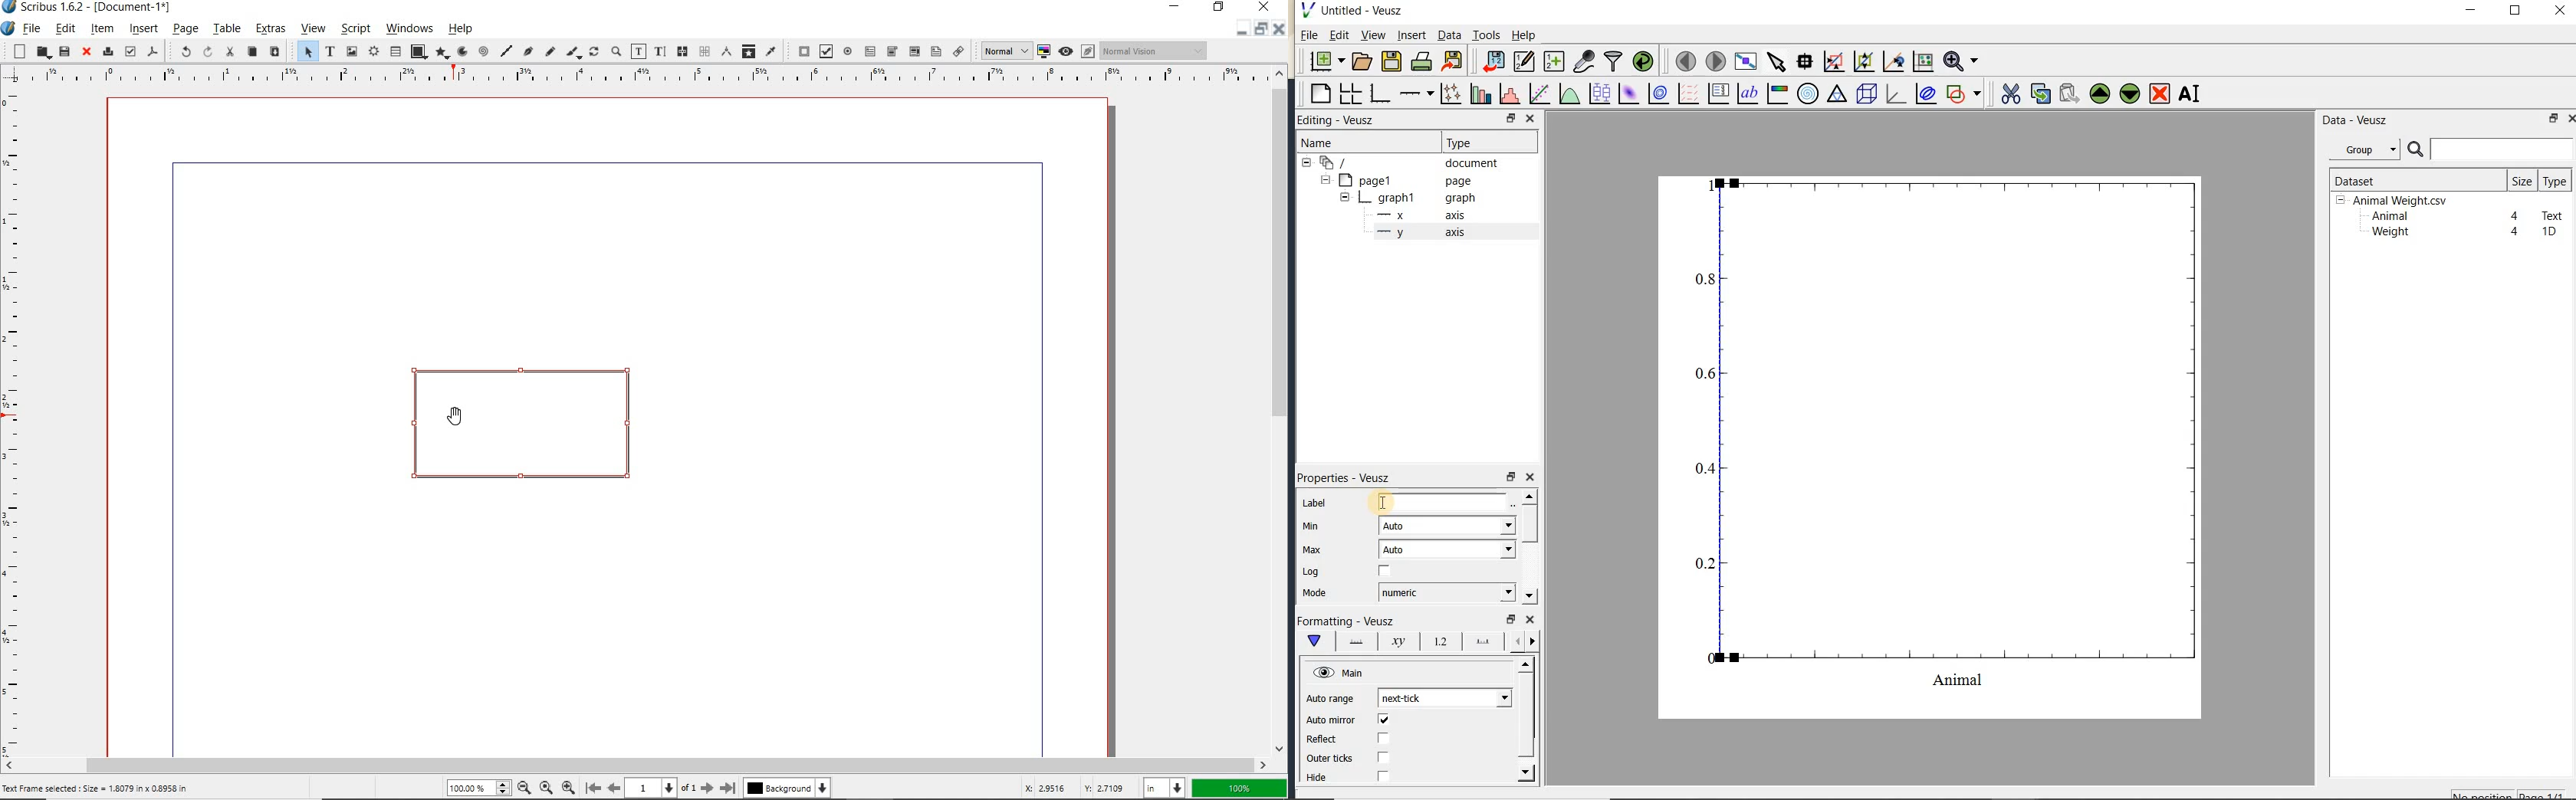  I want to click on pdf combo box, so click(892, 52).